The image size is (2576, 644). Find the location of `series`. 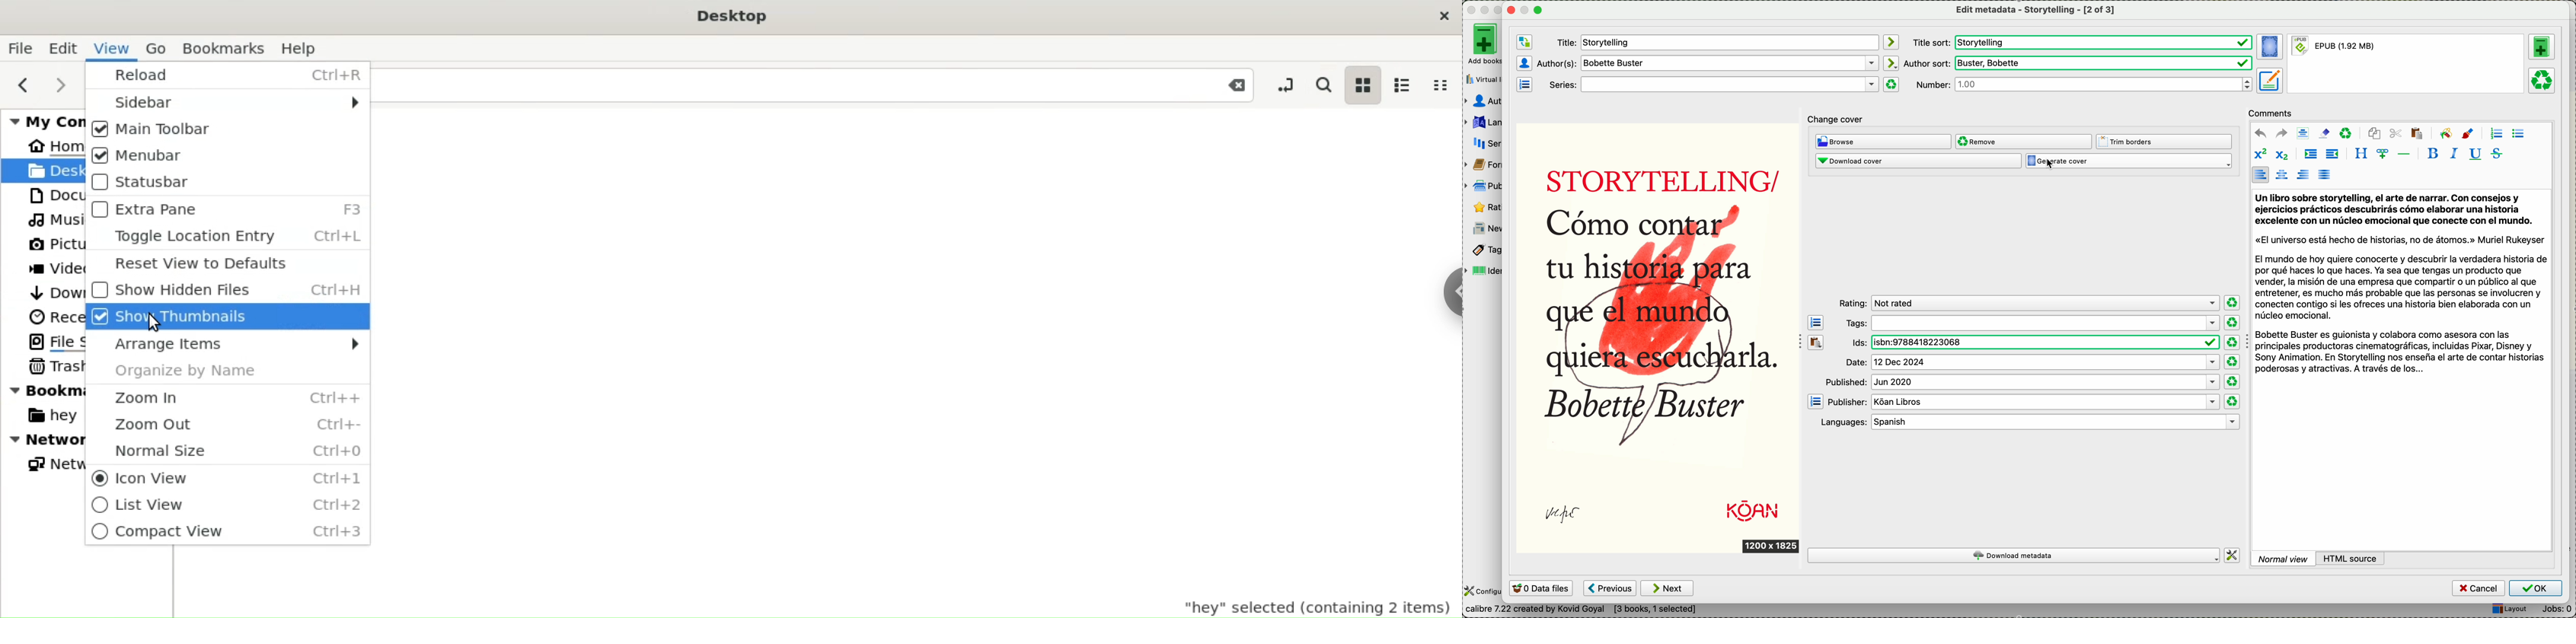

series is located at coordinates (1711, 84).